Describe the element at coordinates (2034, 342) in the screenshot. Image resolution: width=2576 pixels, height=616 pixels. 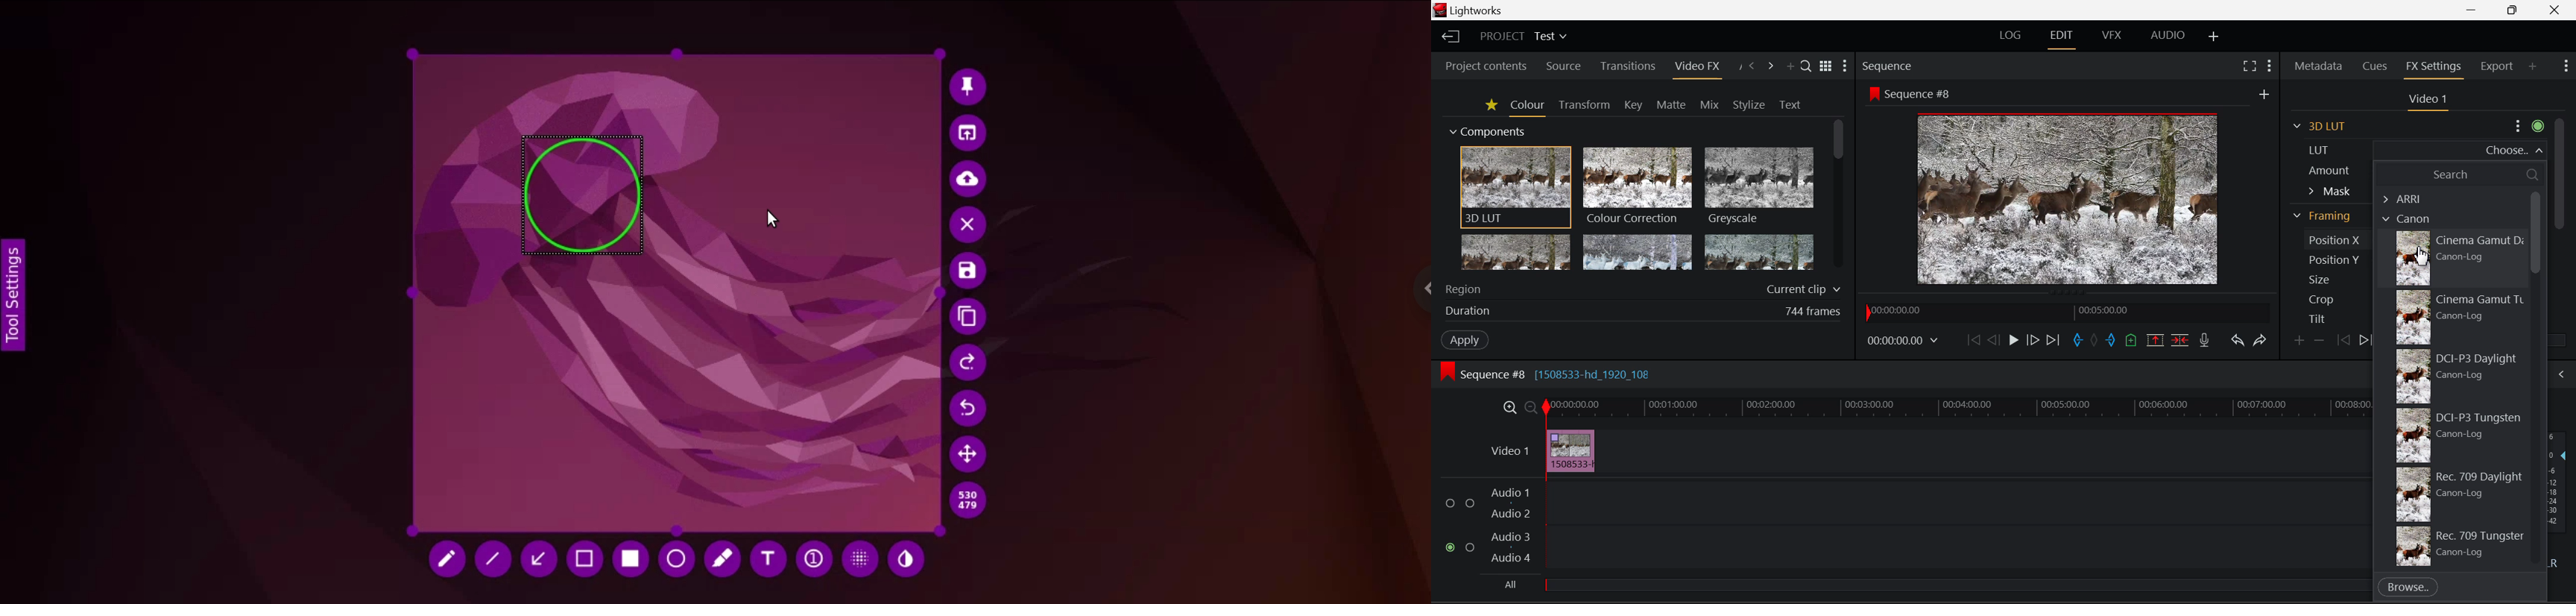
I see `Go Forward` at that location.